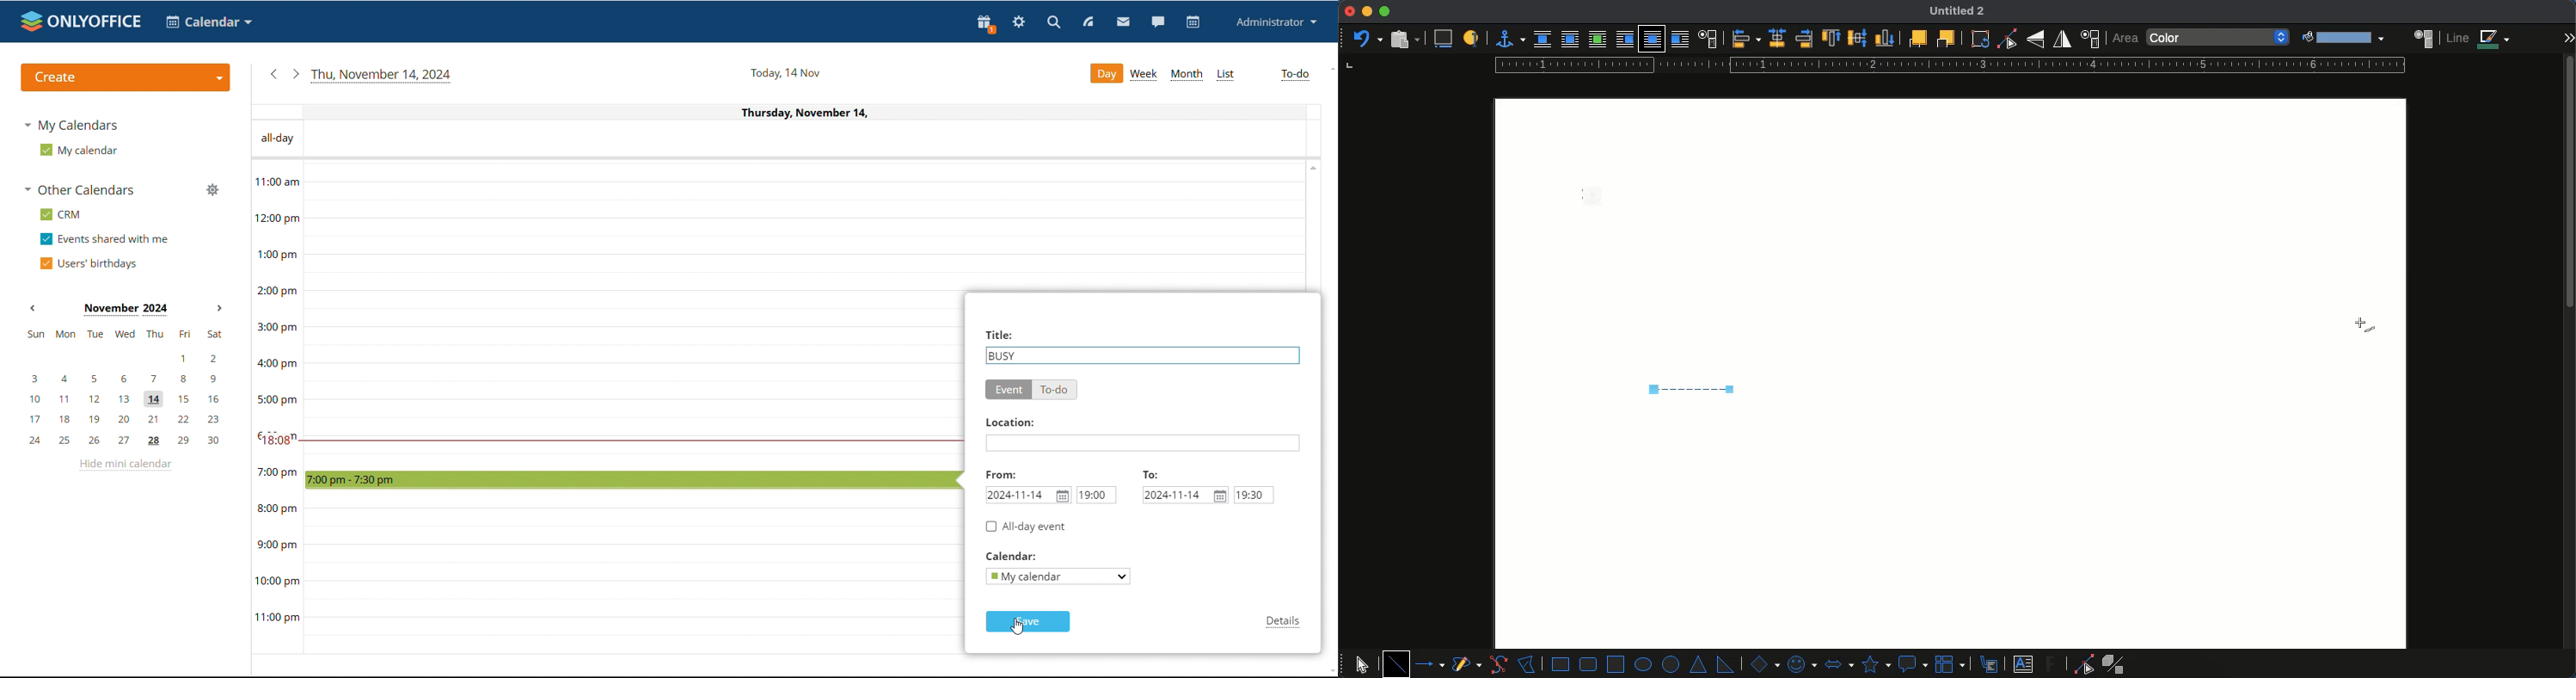  I want to click on expand, so click(2568, 37).